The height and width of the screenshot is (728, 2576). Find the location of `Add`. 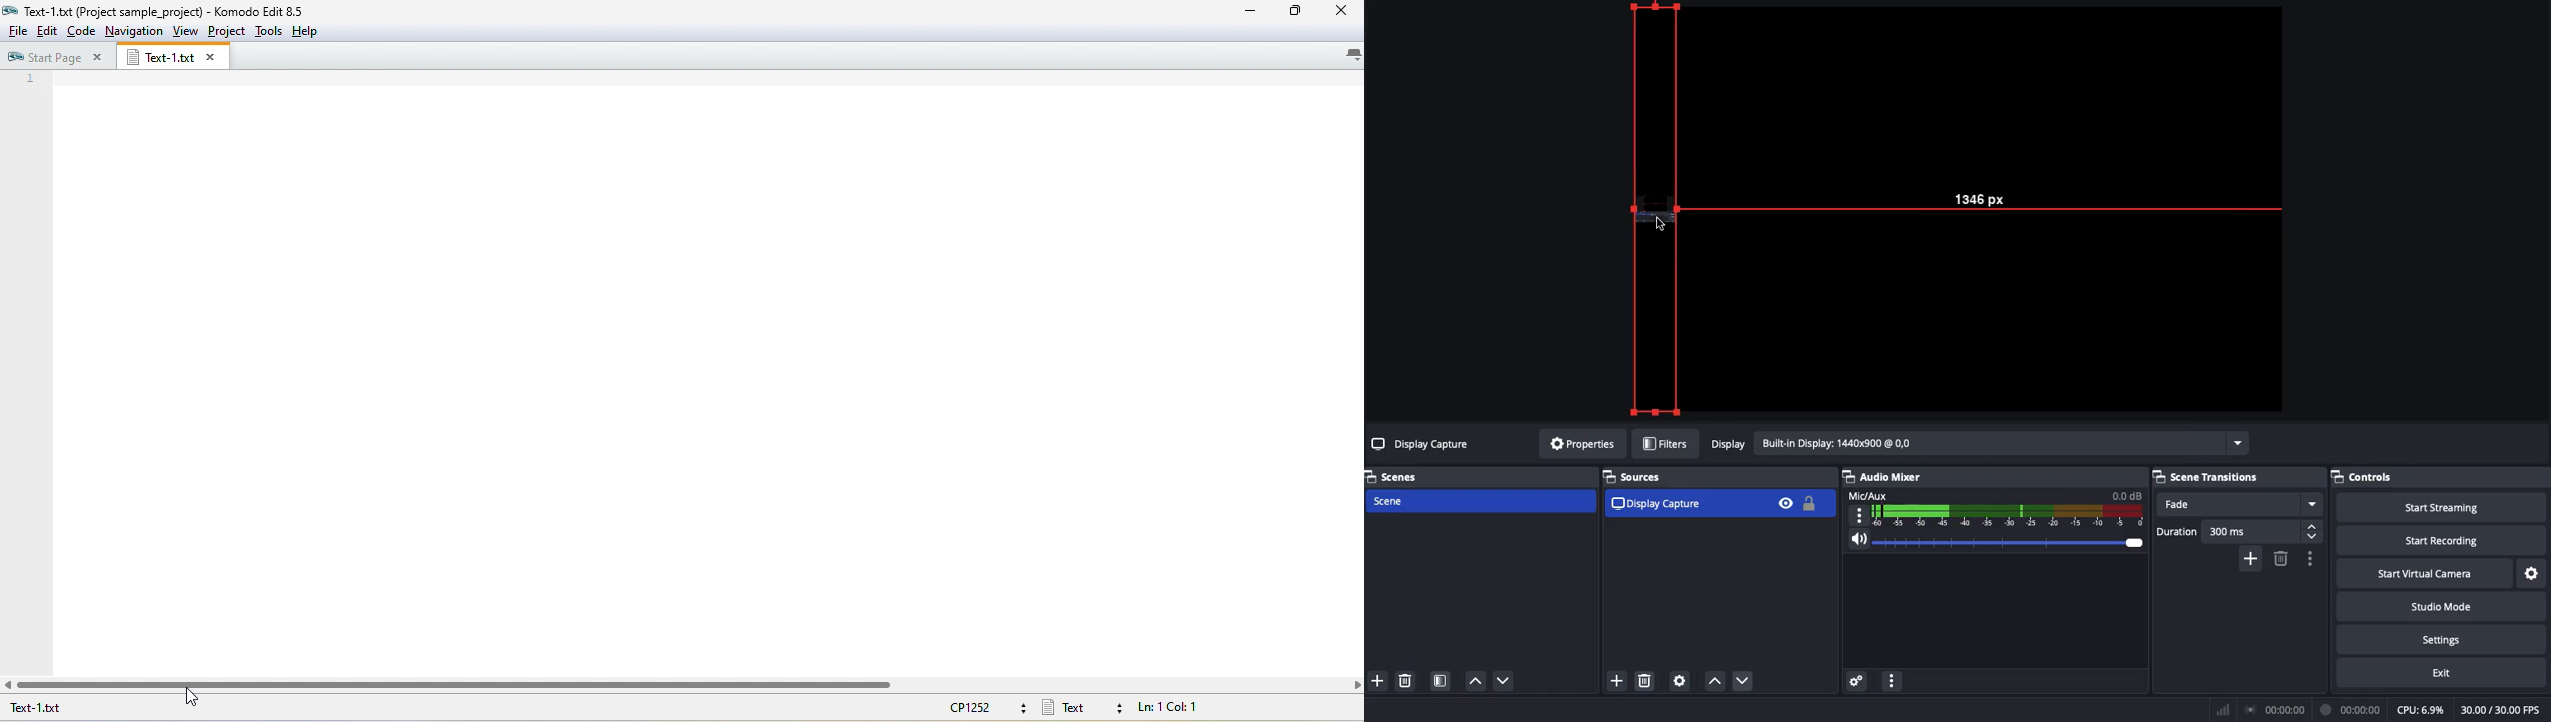

Add is located at coordinates (1376, 682).